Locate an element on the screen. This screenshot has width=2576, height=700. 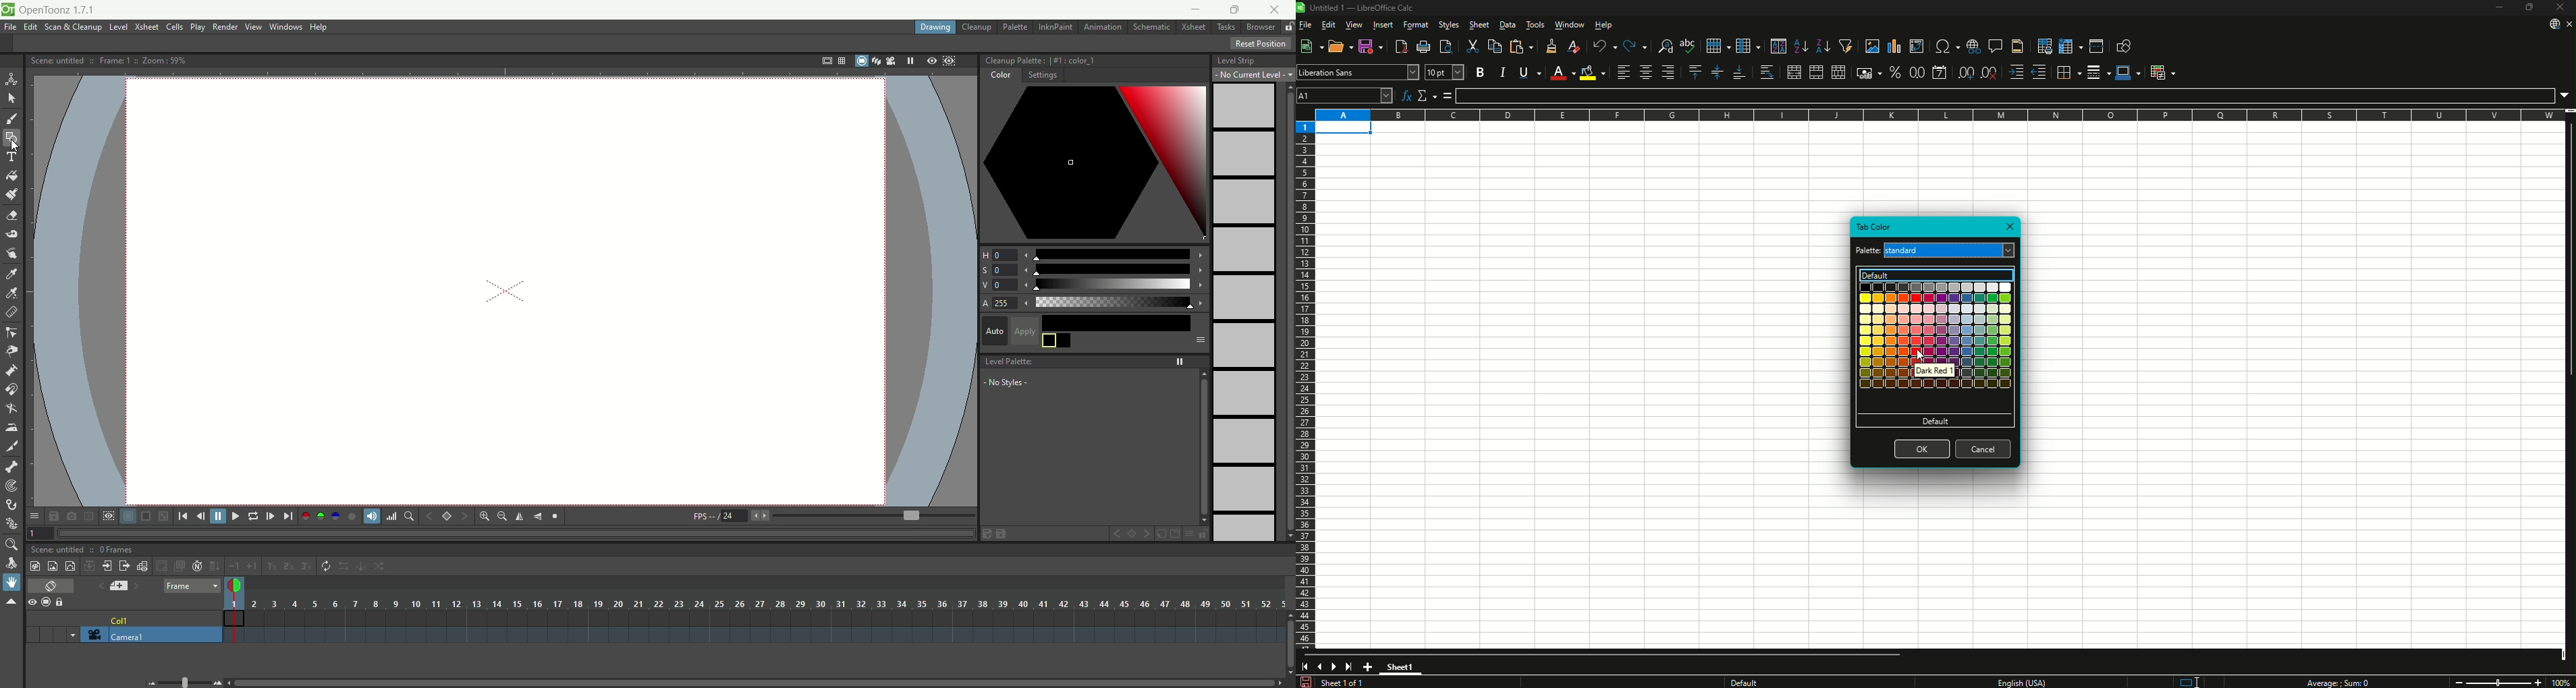
Window is located at coordinates (1570, 24).